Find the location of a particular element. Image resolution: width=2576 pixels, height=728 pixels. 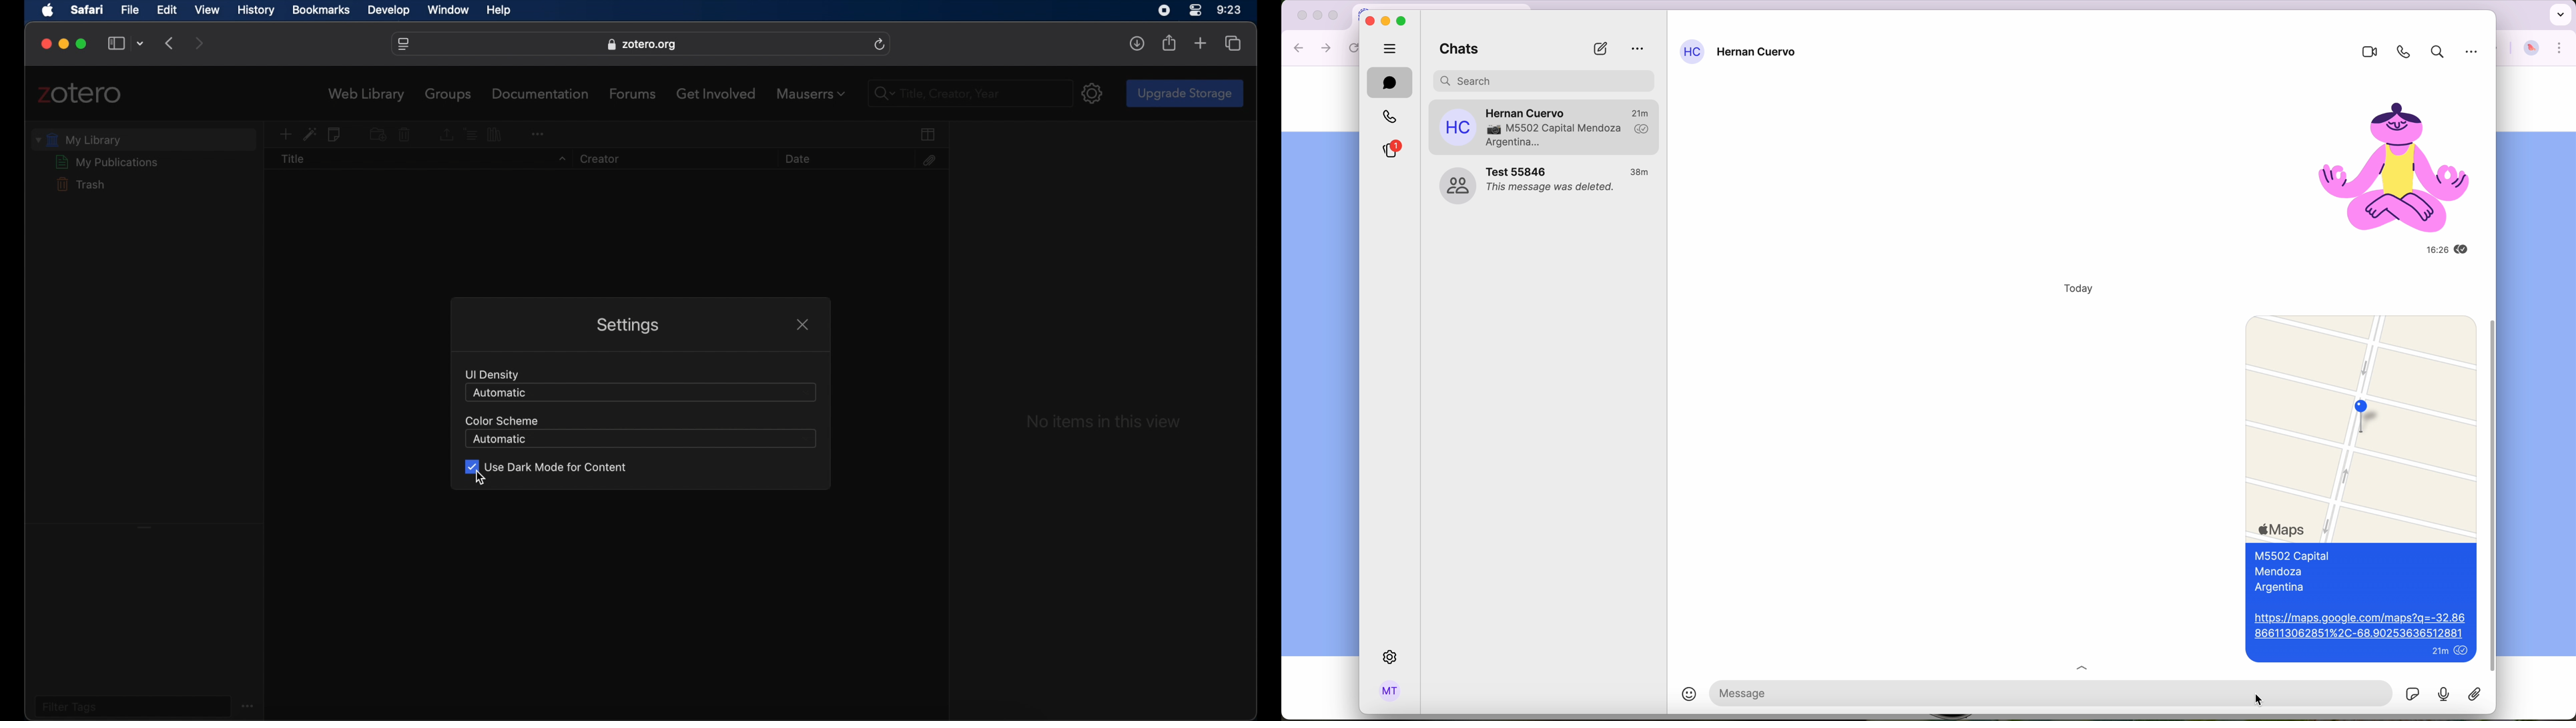

 is located at coordinates (2495, 495).